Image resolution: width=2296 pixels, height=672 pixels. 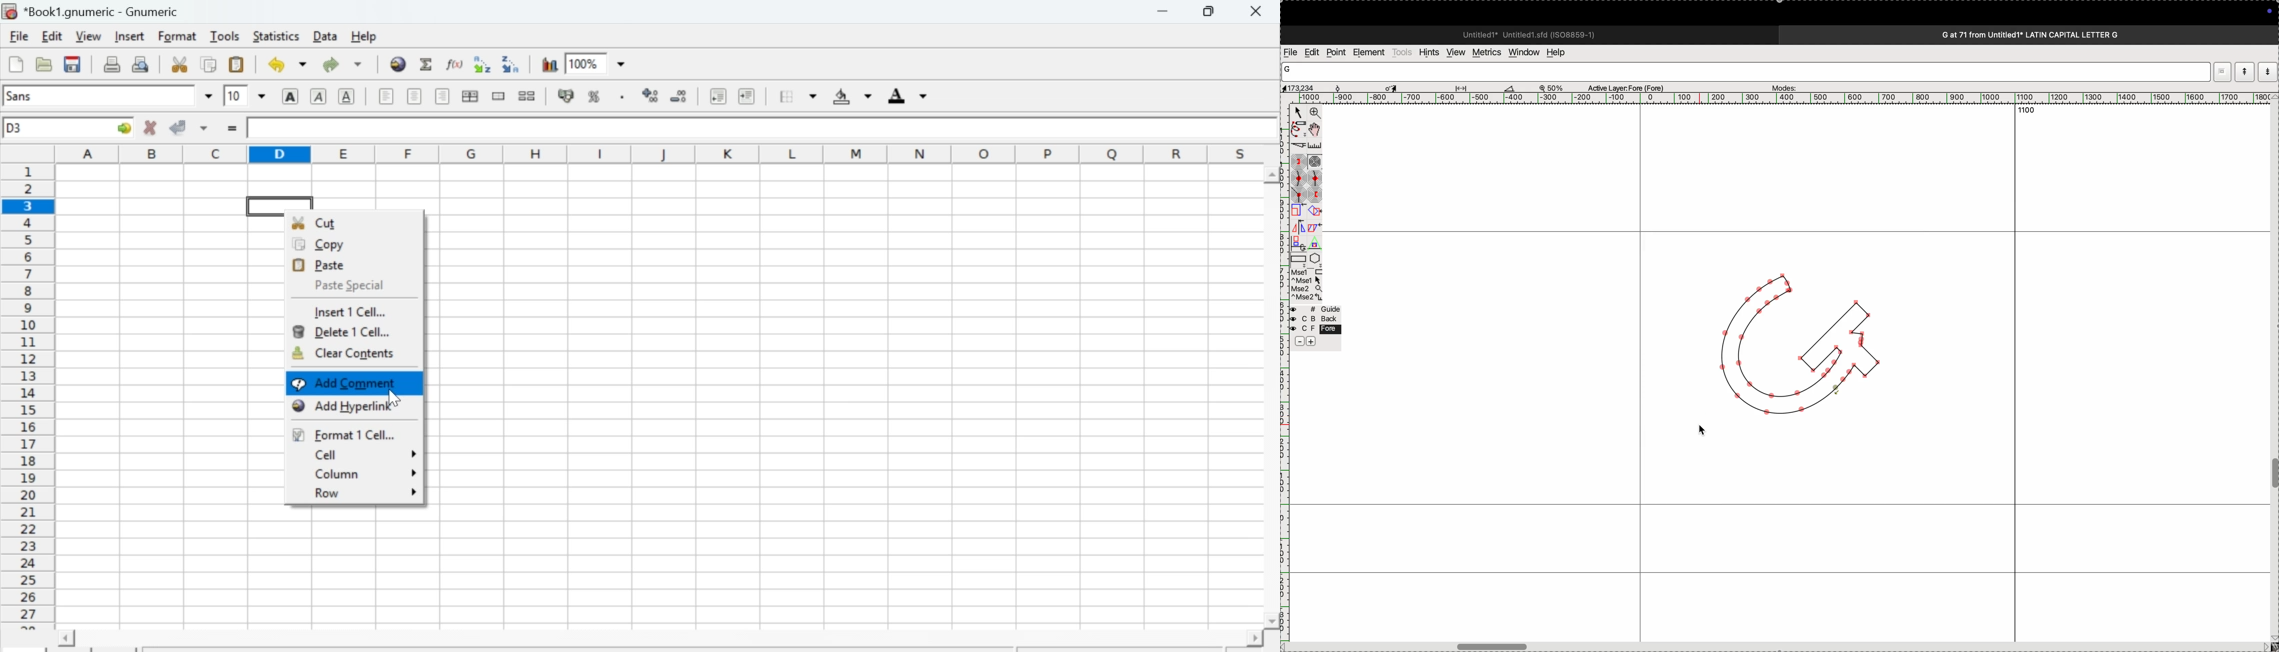 I want to click on selected cell, so click(x=279, y=205).